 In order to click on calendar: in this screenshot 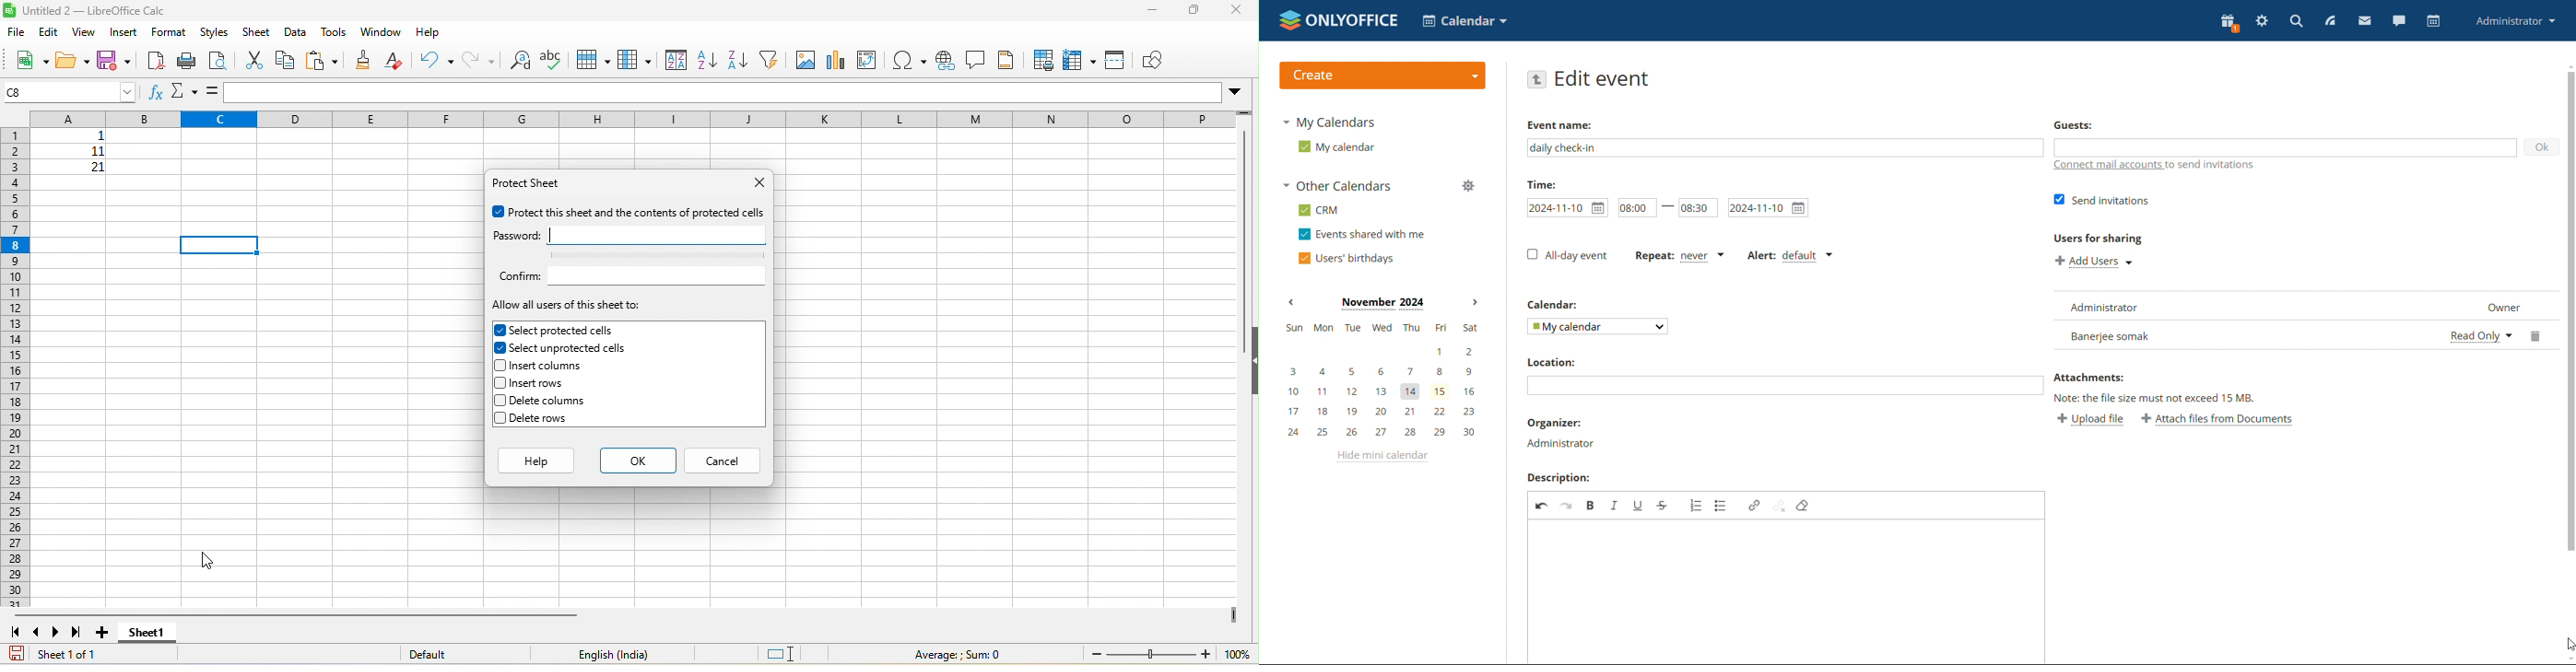, I will do `click(1555, 306)`.